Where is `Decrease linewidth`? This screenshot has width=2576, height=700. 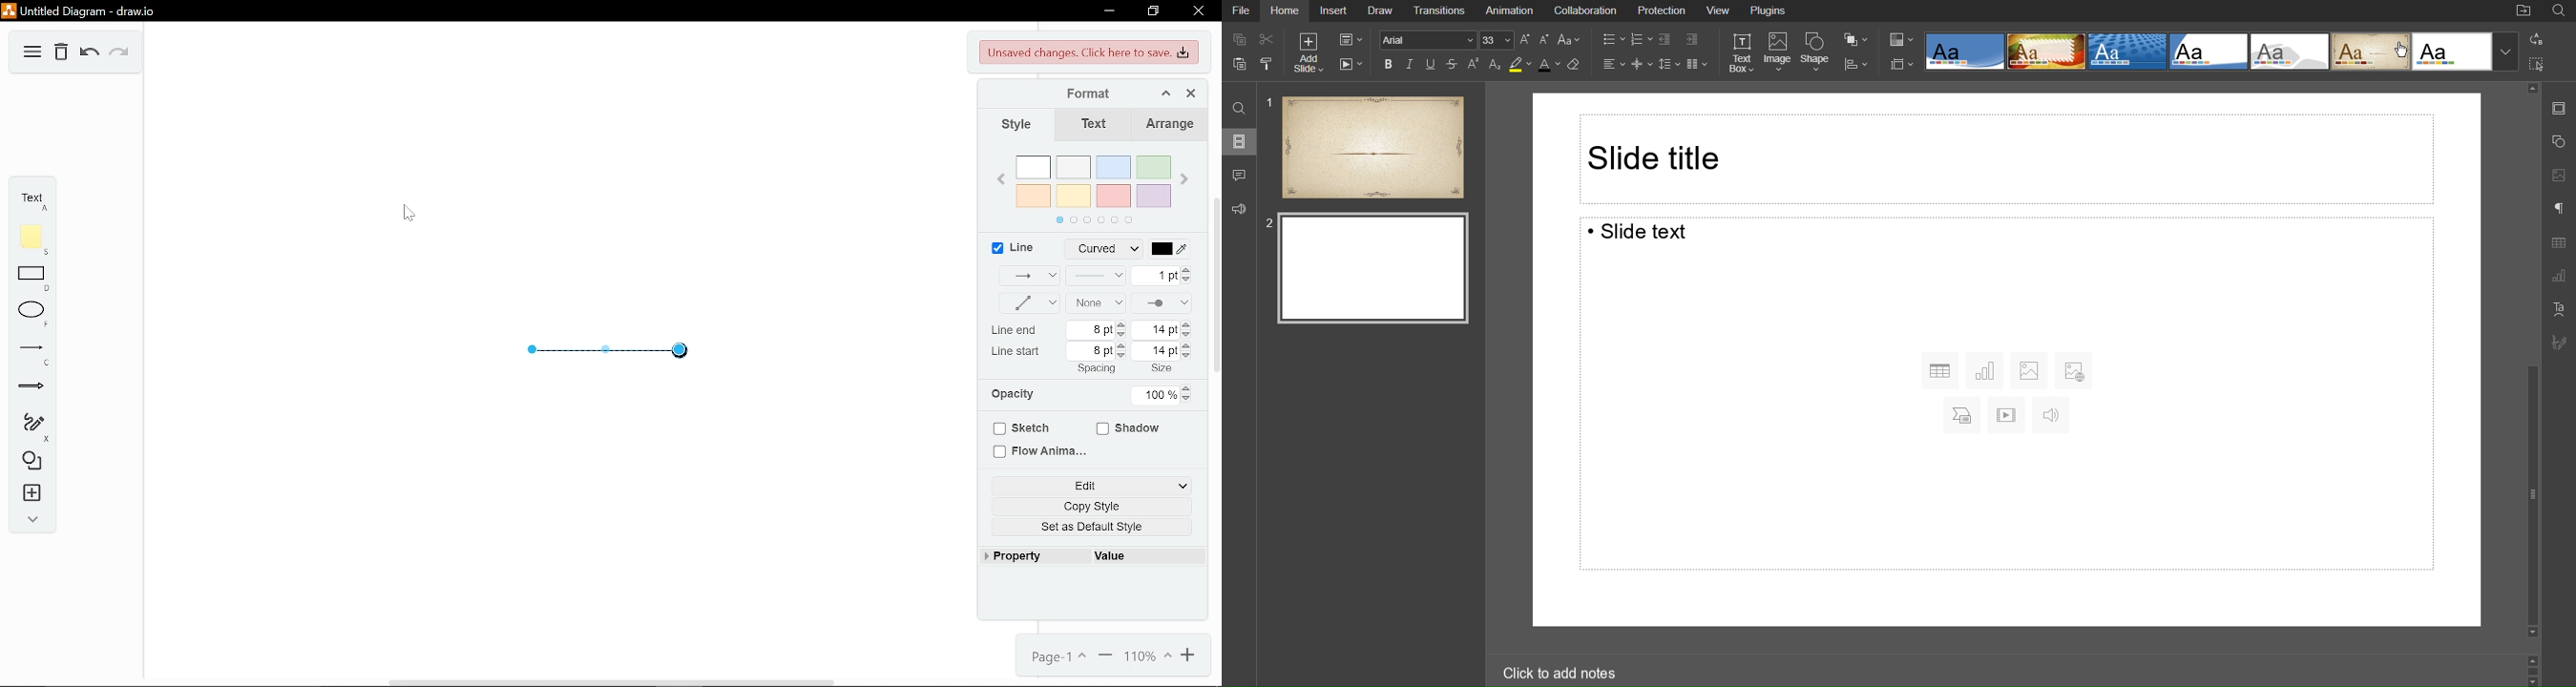
Decrease linewidth is located at coordinates (1189, 281).